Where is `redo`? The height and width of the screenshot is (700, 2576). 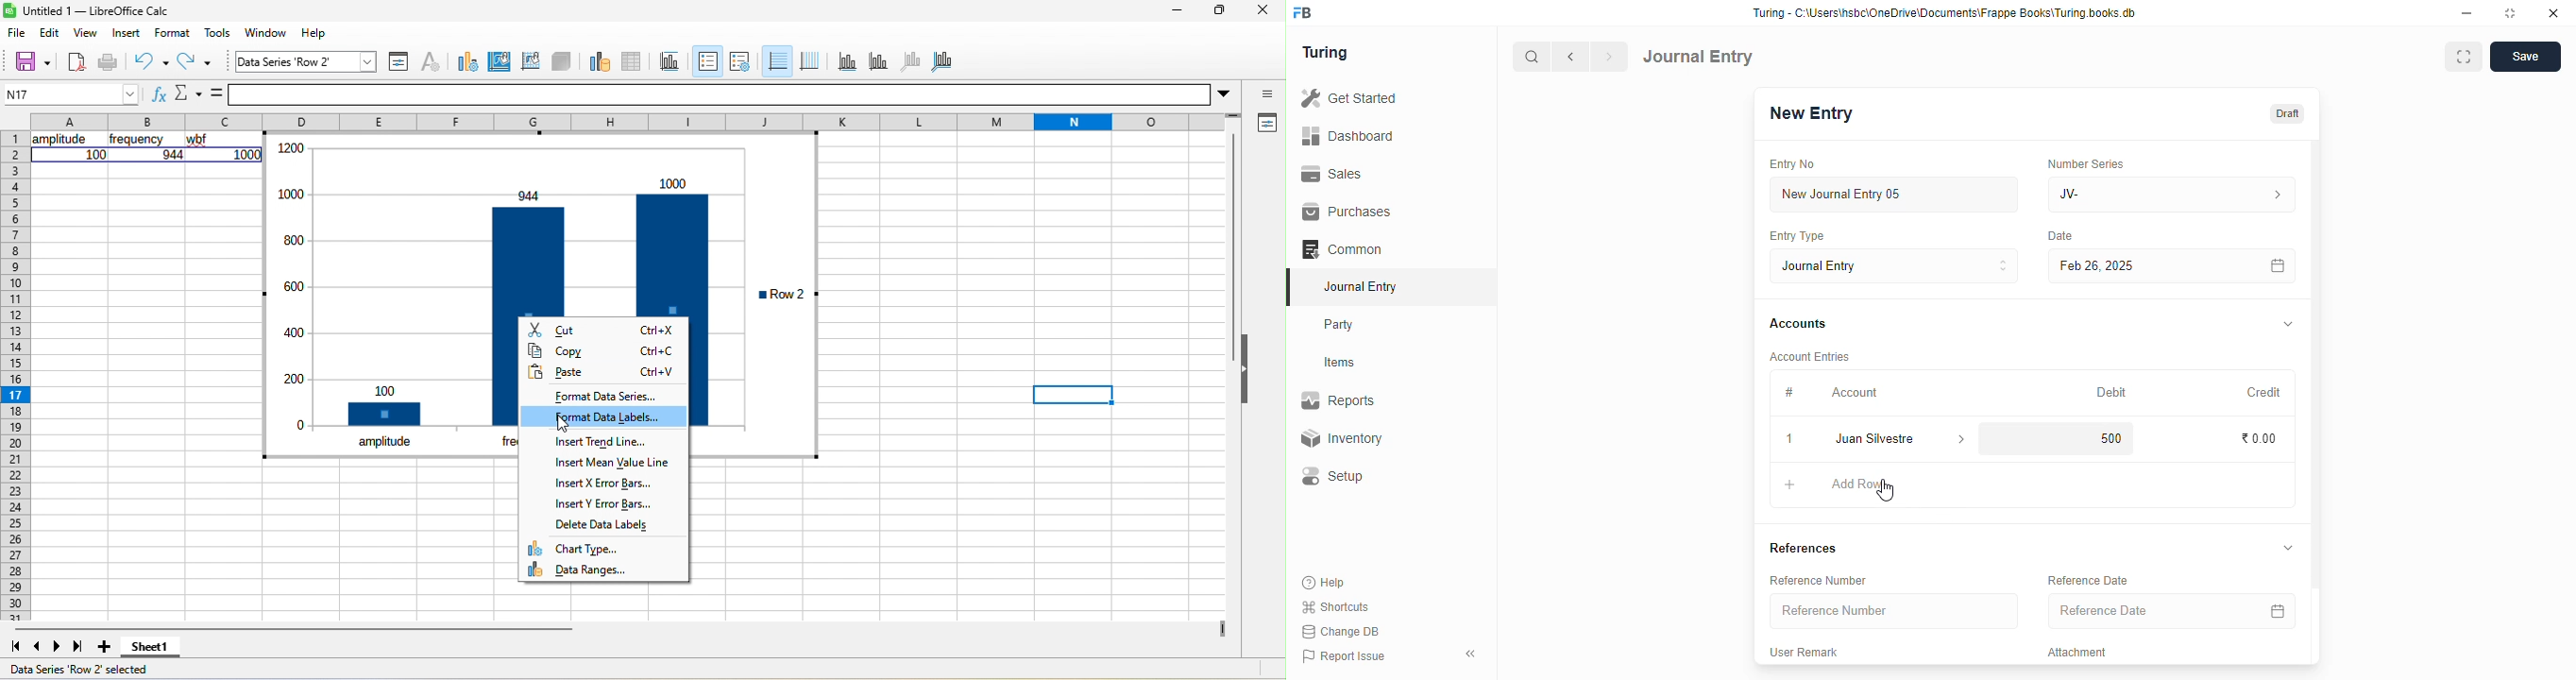
redo is located at coordinates (196, 62).